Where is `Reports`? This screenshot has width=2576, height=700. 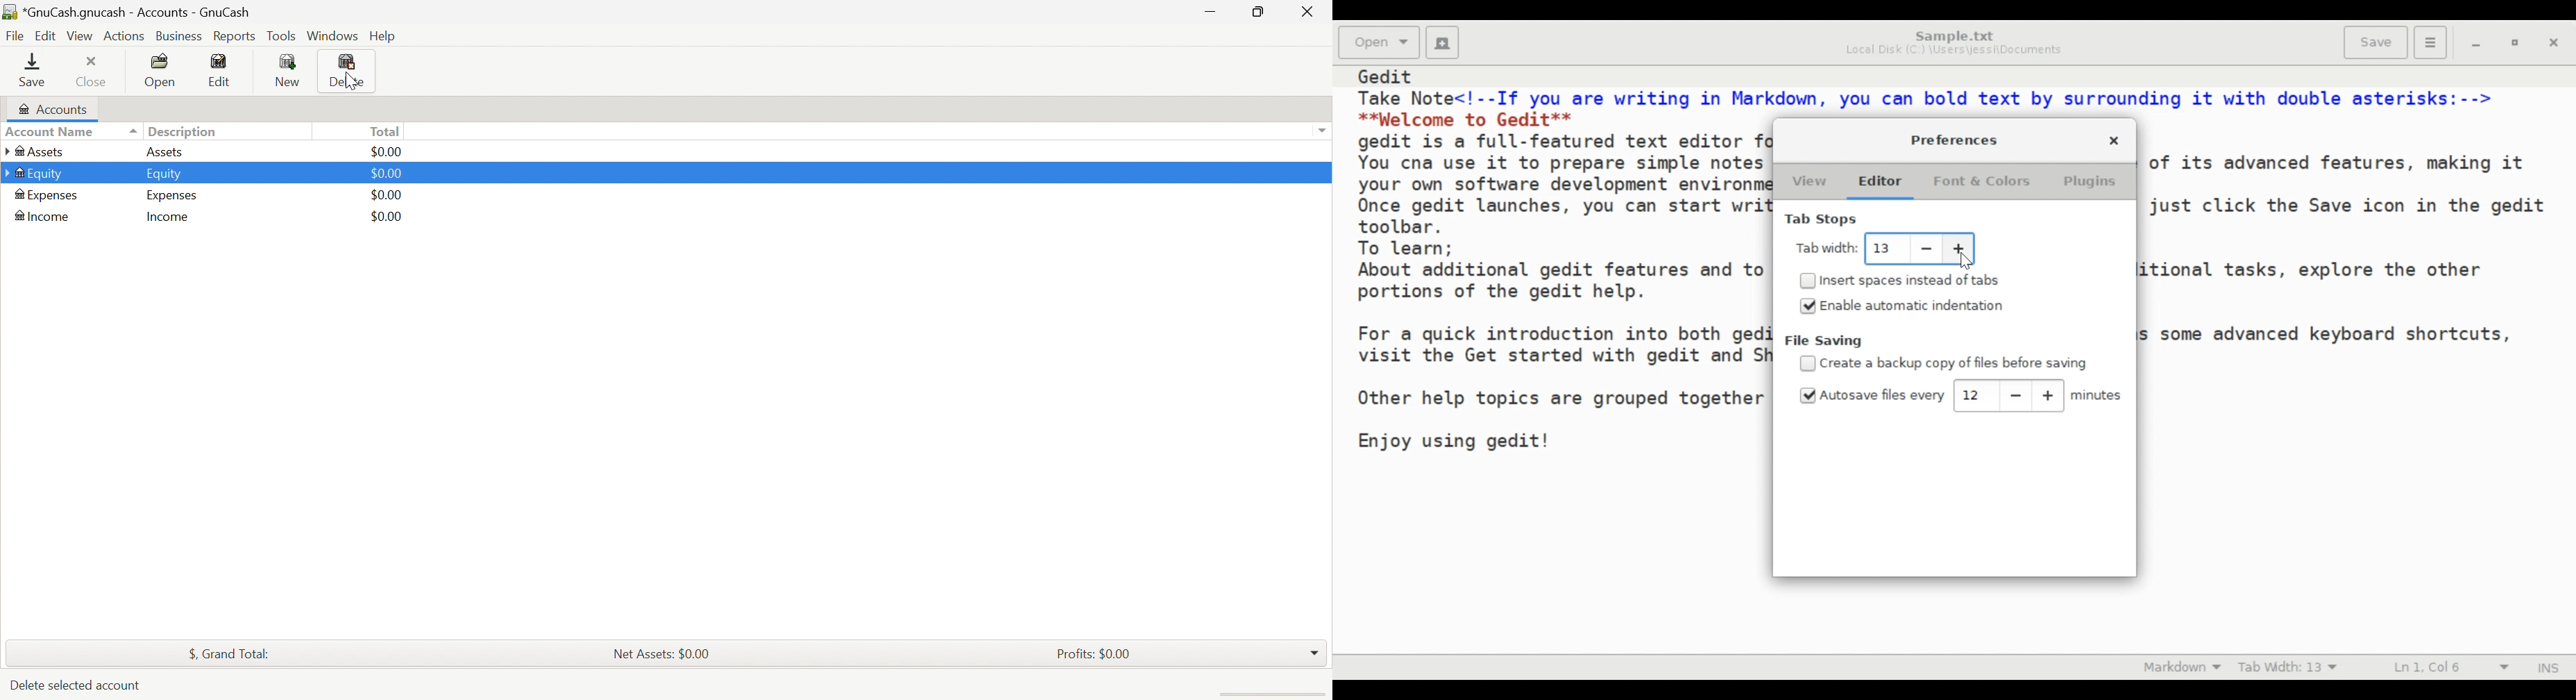
Reports is located at coordinates (238, 37).